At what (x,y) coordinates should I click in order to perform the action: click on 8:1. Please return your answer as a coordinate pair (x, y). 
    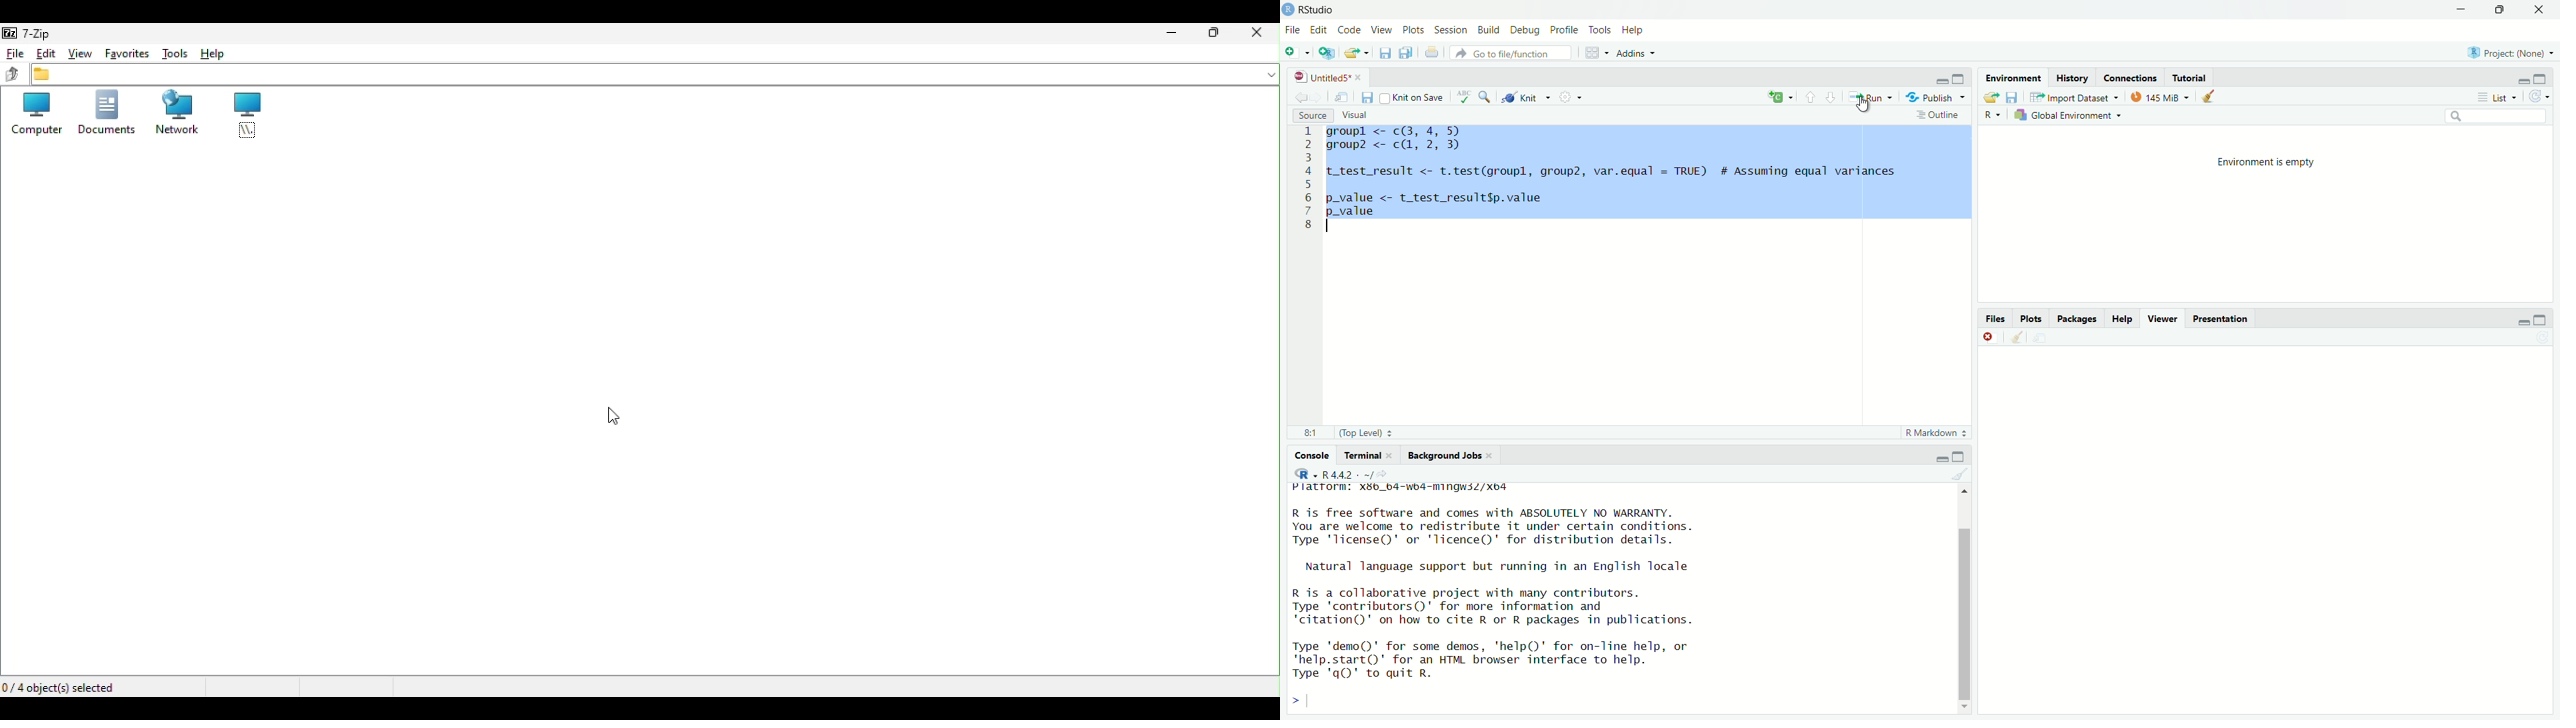
    Looking at the image, I should click on (1307, 433).